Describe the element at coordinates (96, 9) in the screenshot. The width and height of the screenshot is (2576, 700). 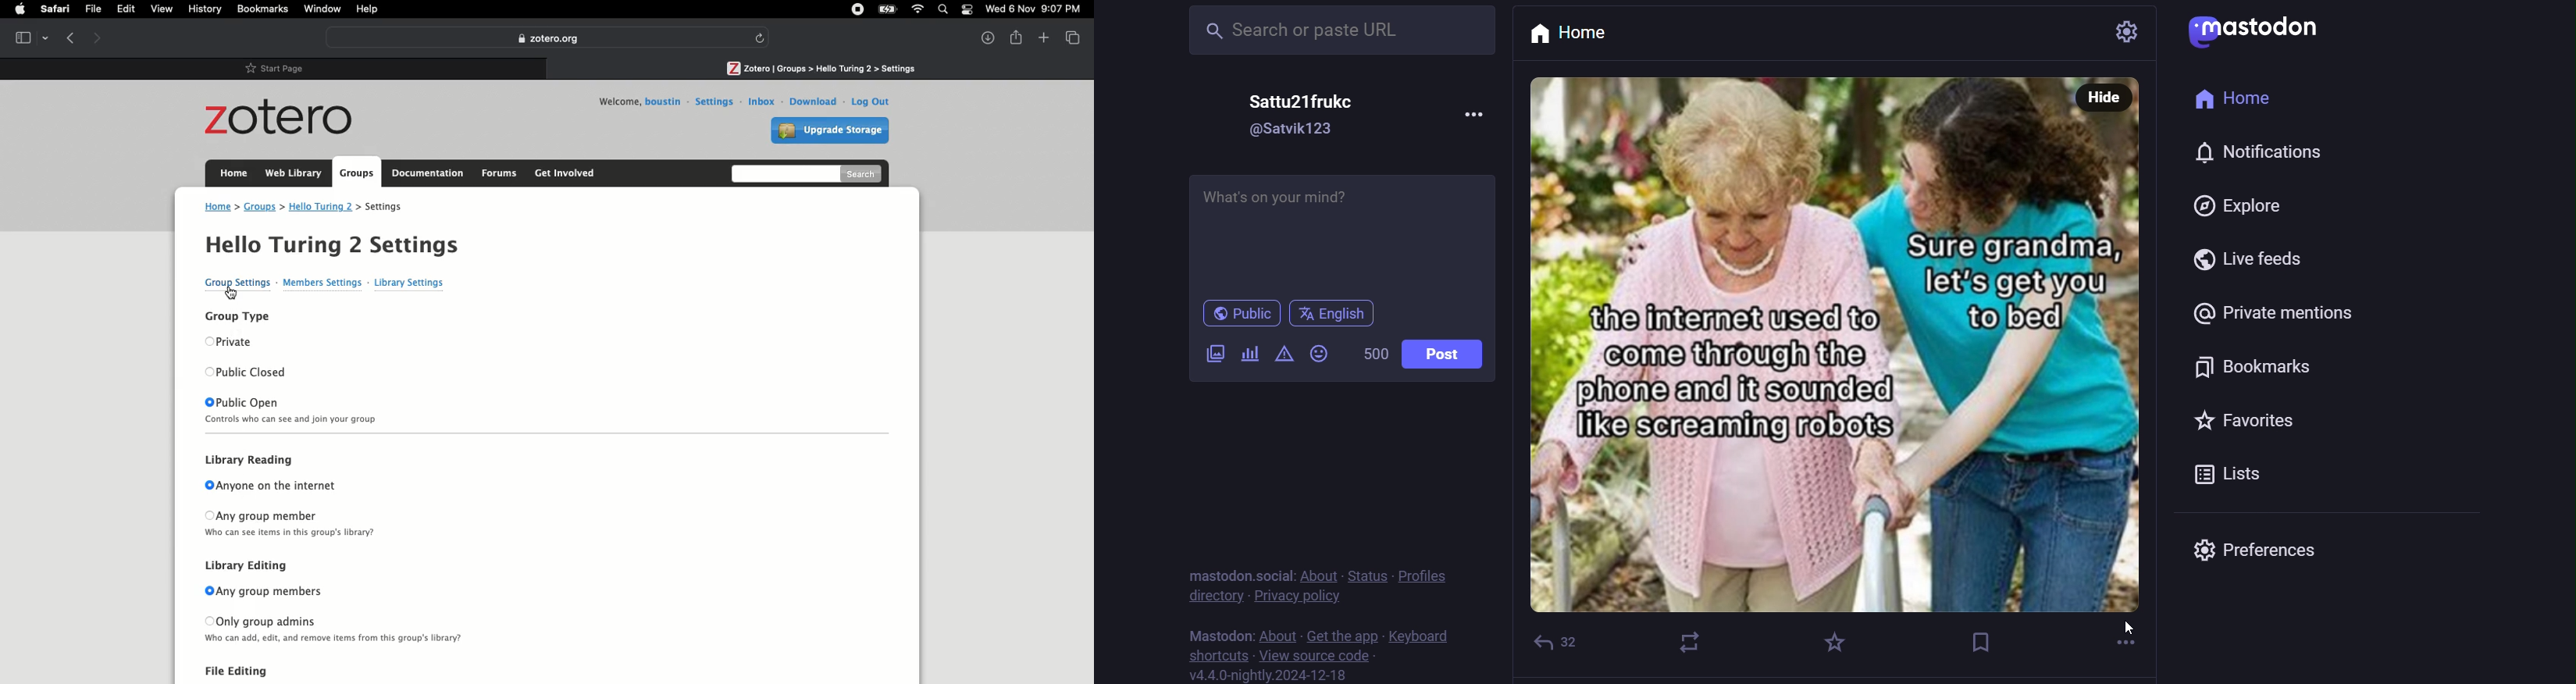
I see `File` at that location.